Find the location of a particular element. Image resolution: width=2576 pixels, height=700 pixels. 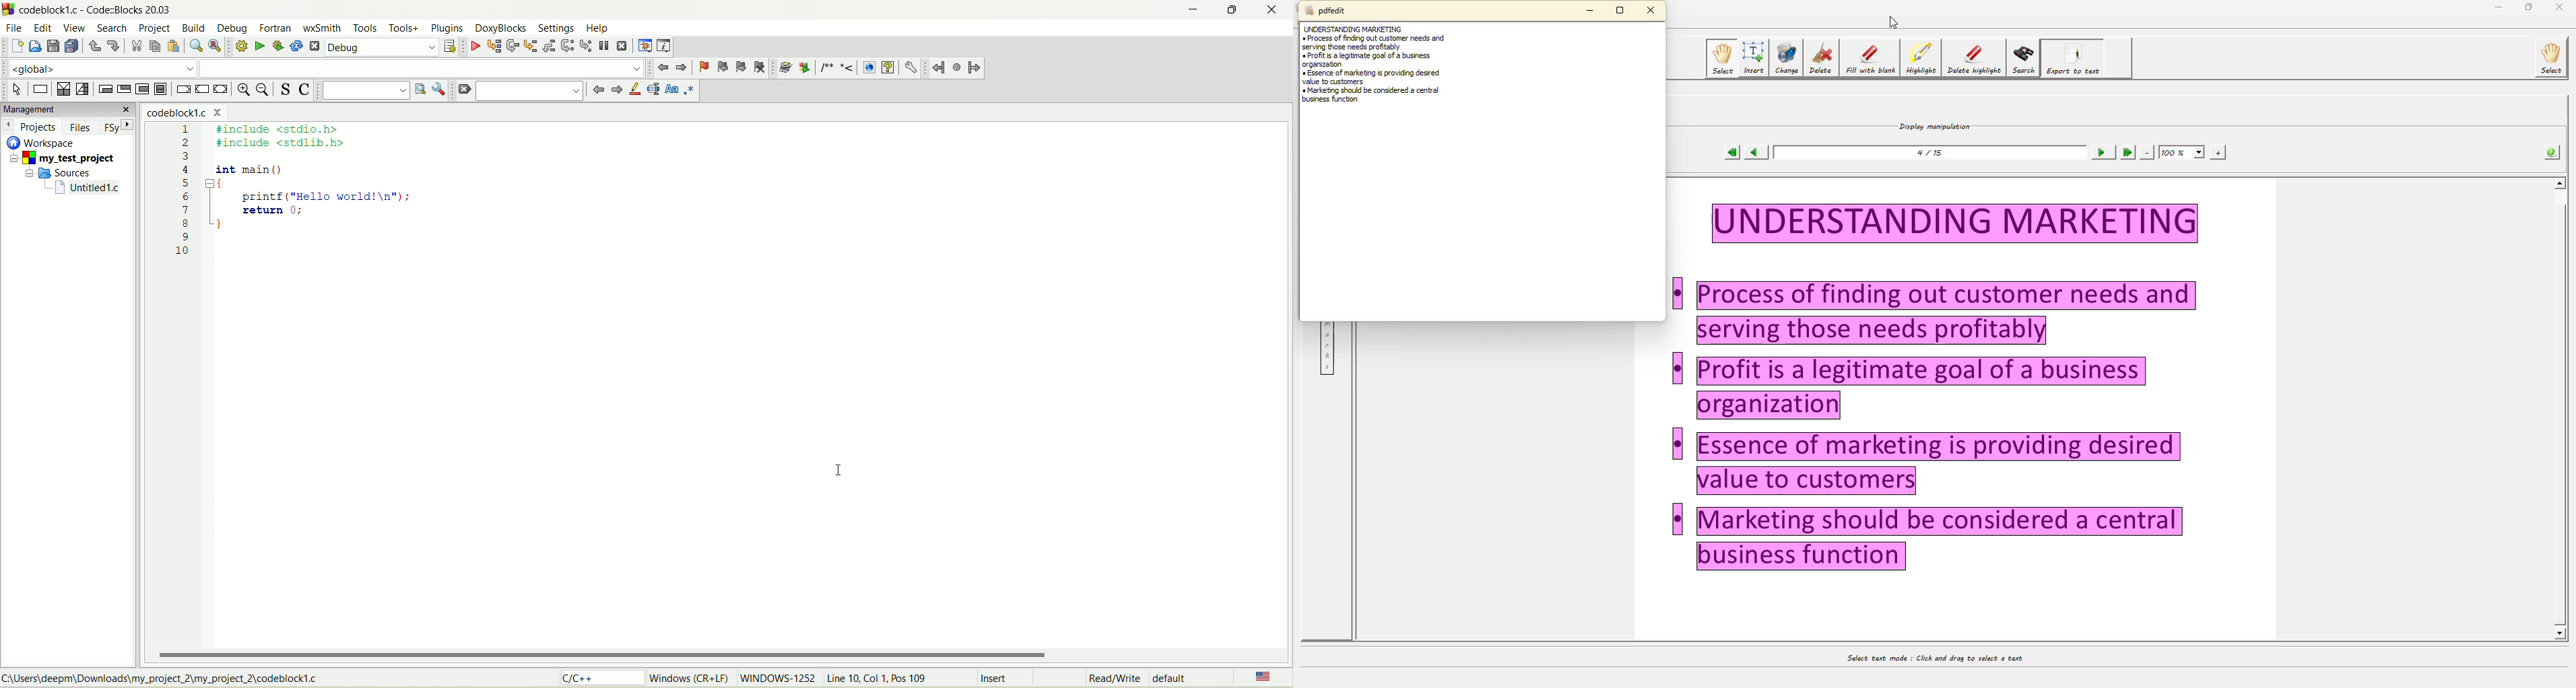

insert is located at coordinates (996, 679).